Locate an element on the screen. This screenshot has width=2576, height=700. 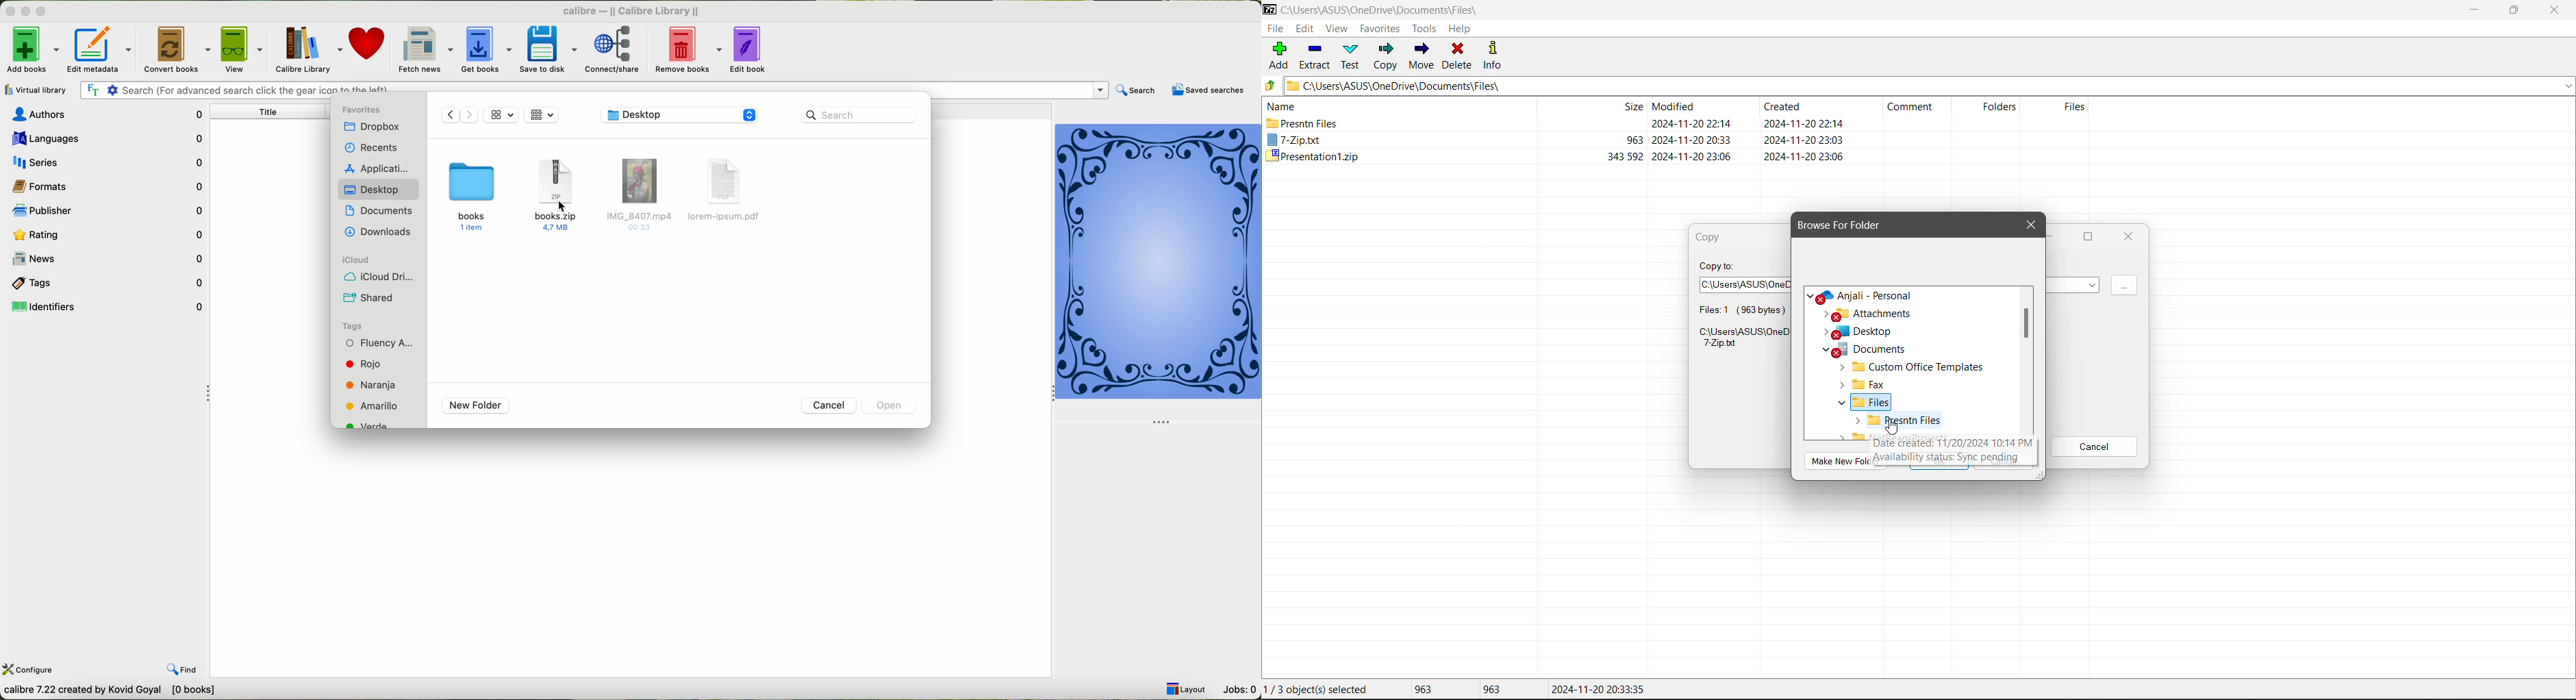
Desktop is located at coordinates (1860, 332).